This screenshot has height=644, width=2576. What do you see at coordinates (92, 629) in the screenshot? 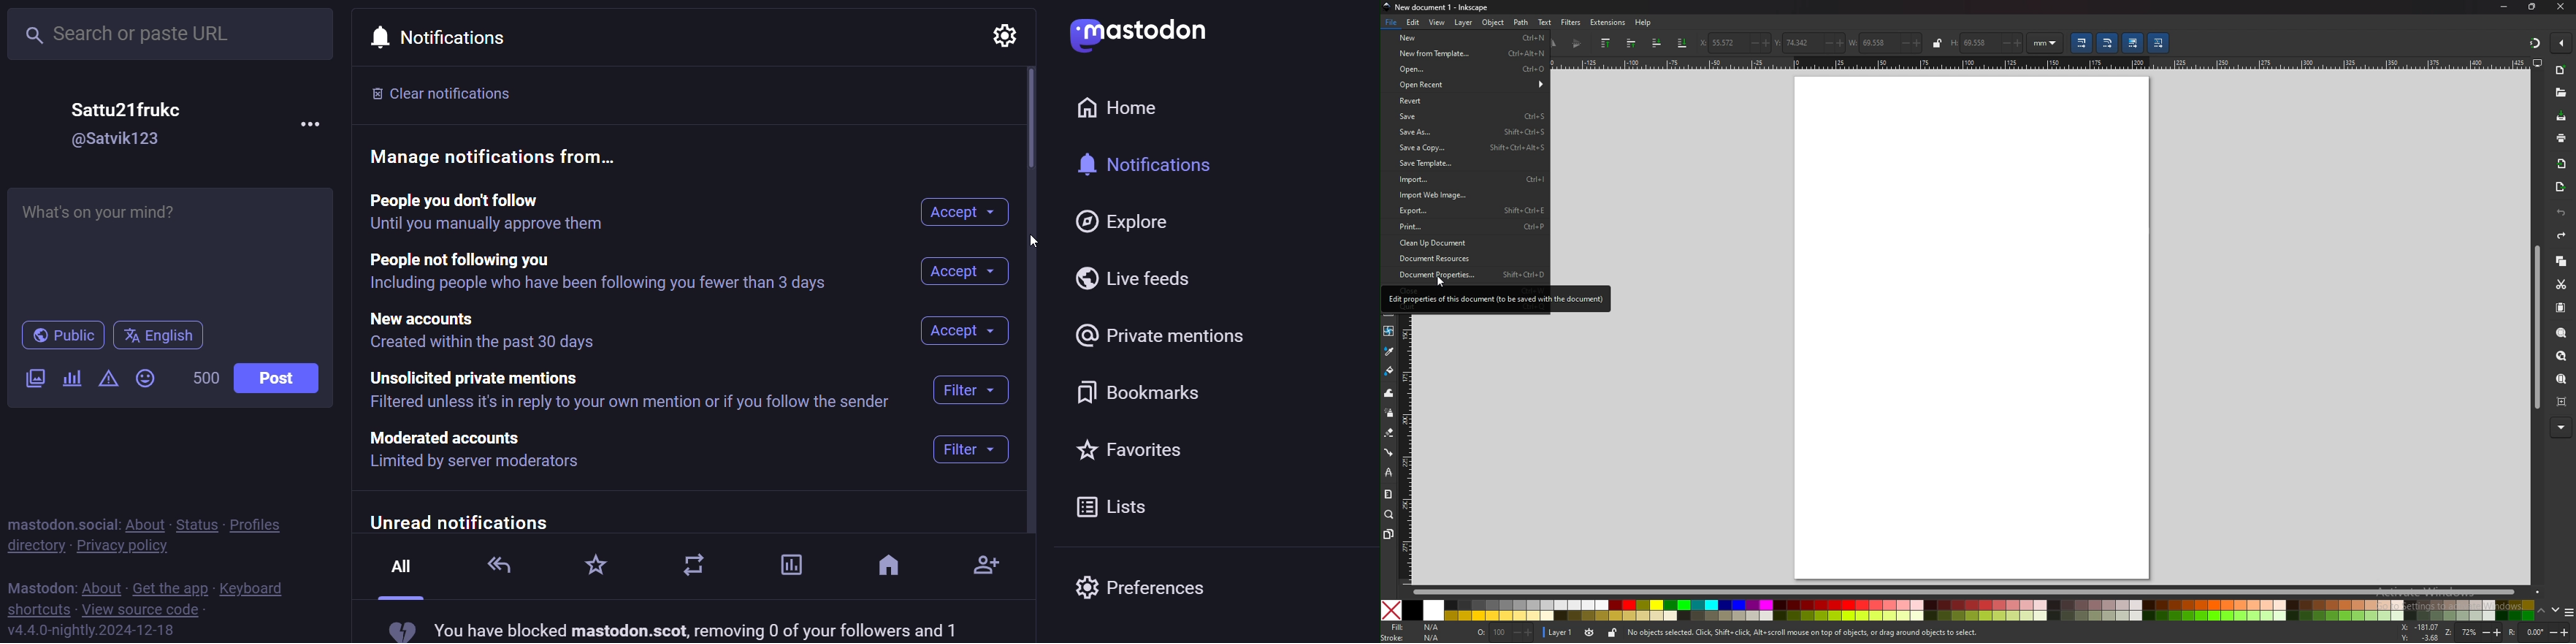
I see `version` at bounding box center [92, 629].